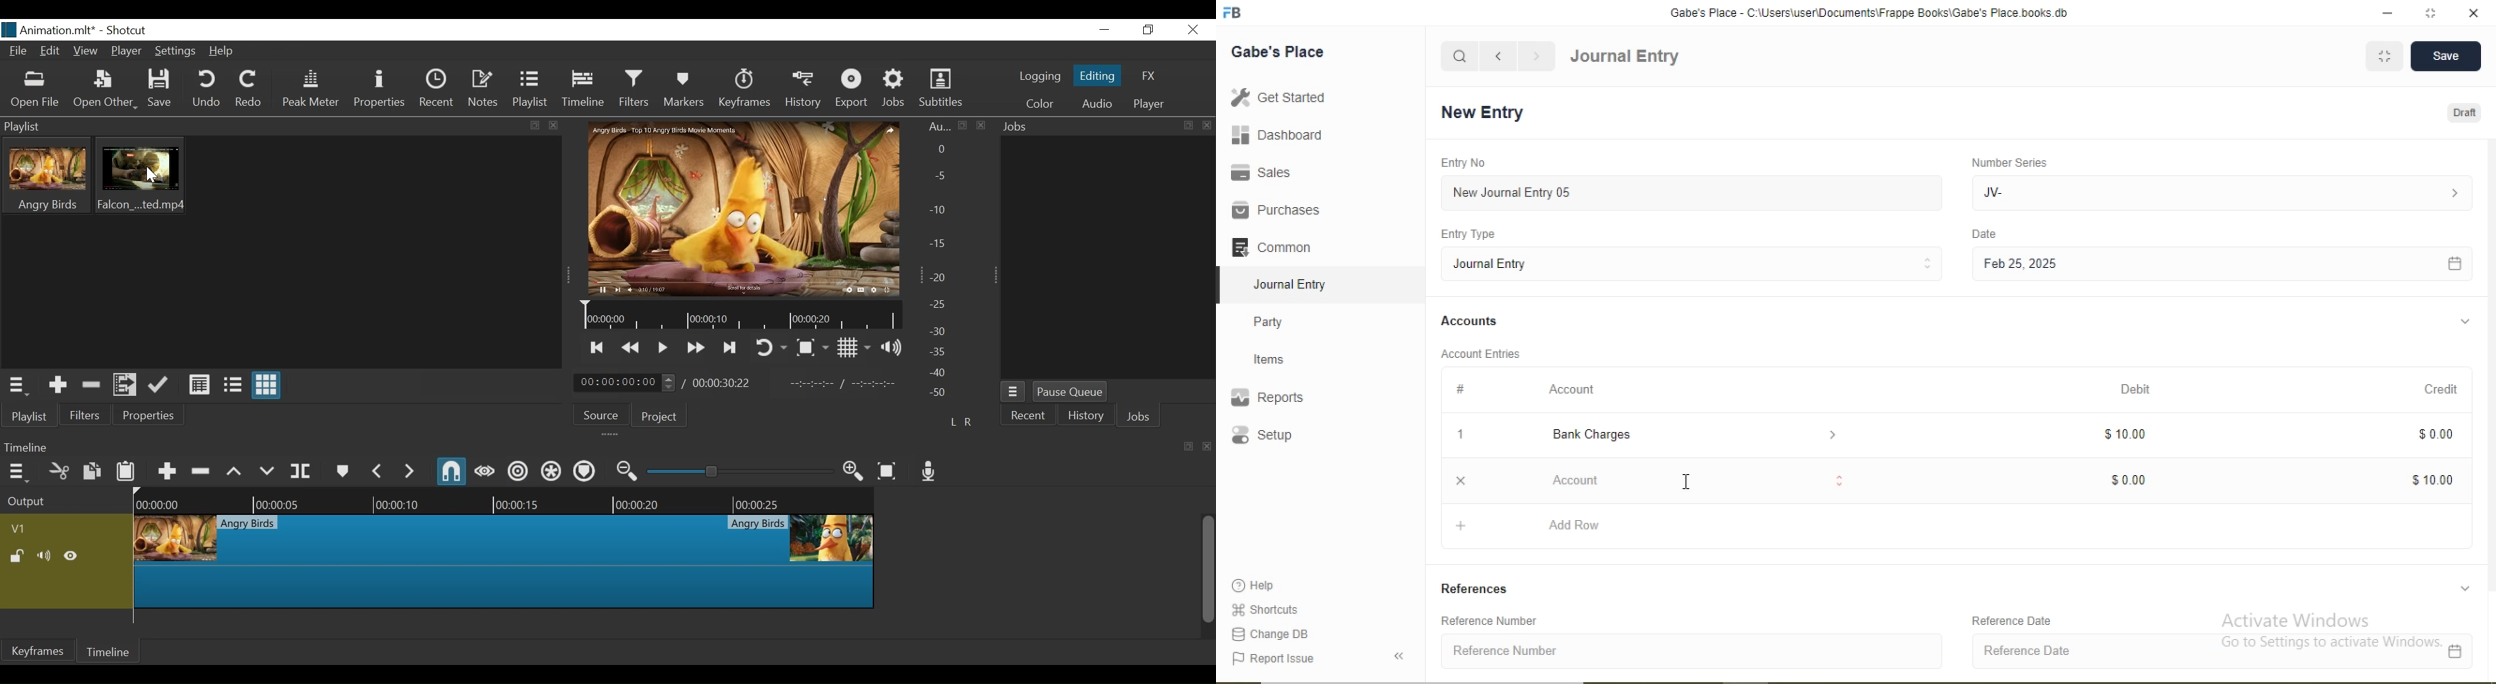  I want to click on ‘Report Issue, so click(1294, 659).